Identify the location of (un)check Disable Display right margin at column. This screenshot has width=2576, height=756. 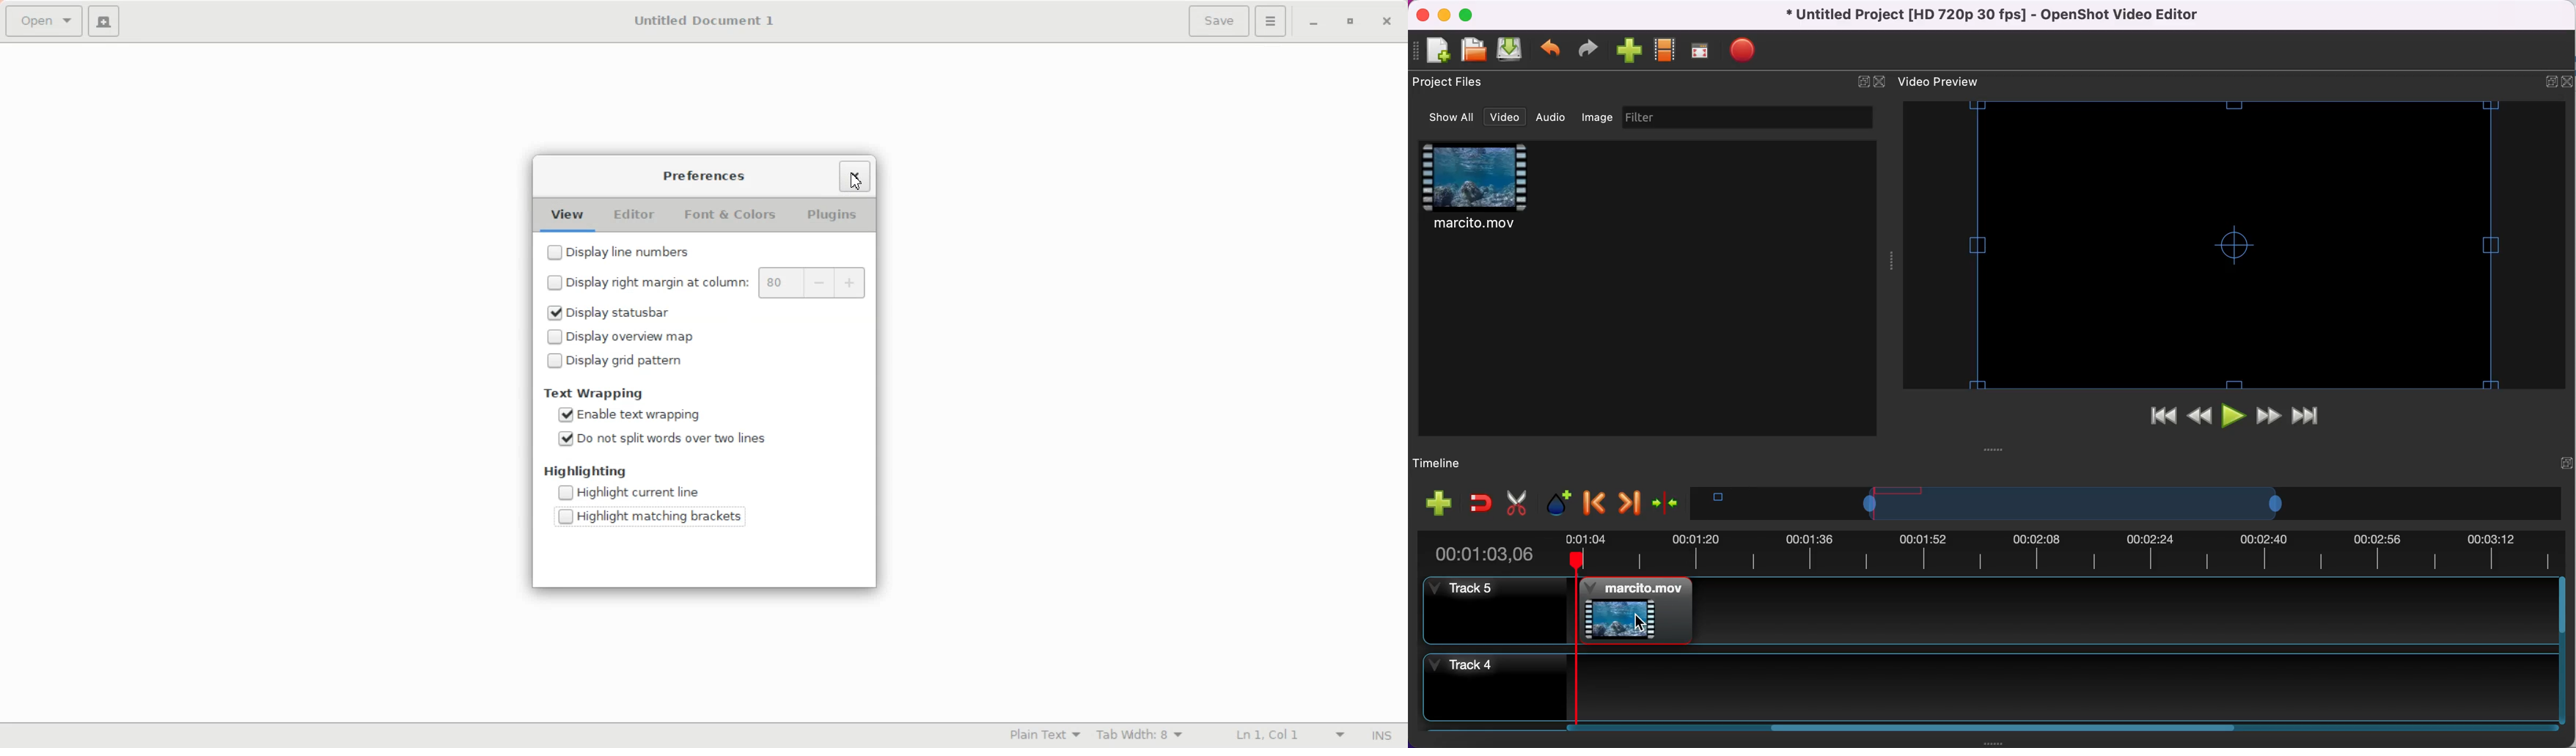
(644, 282).